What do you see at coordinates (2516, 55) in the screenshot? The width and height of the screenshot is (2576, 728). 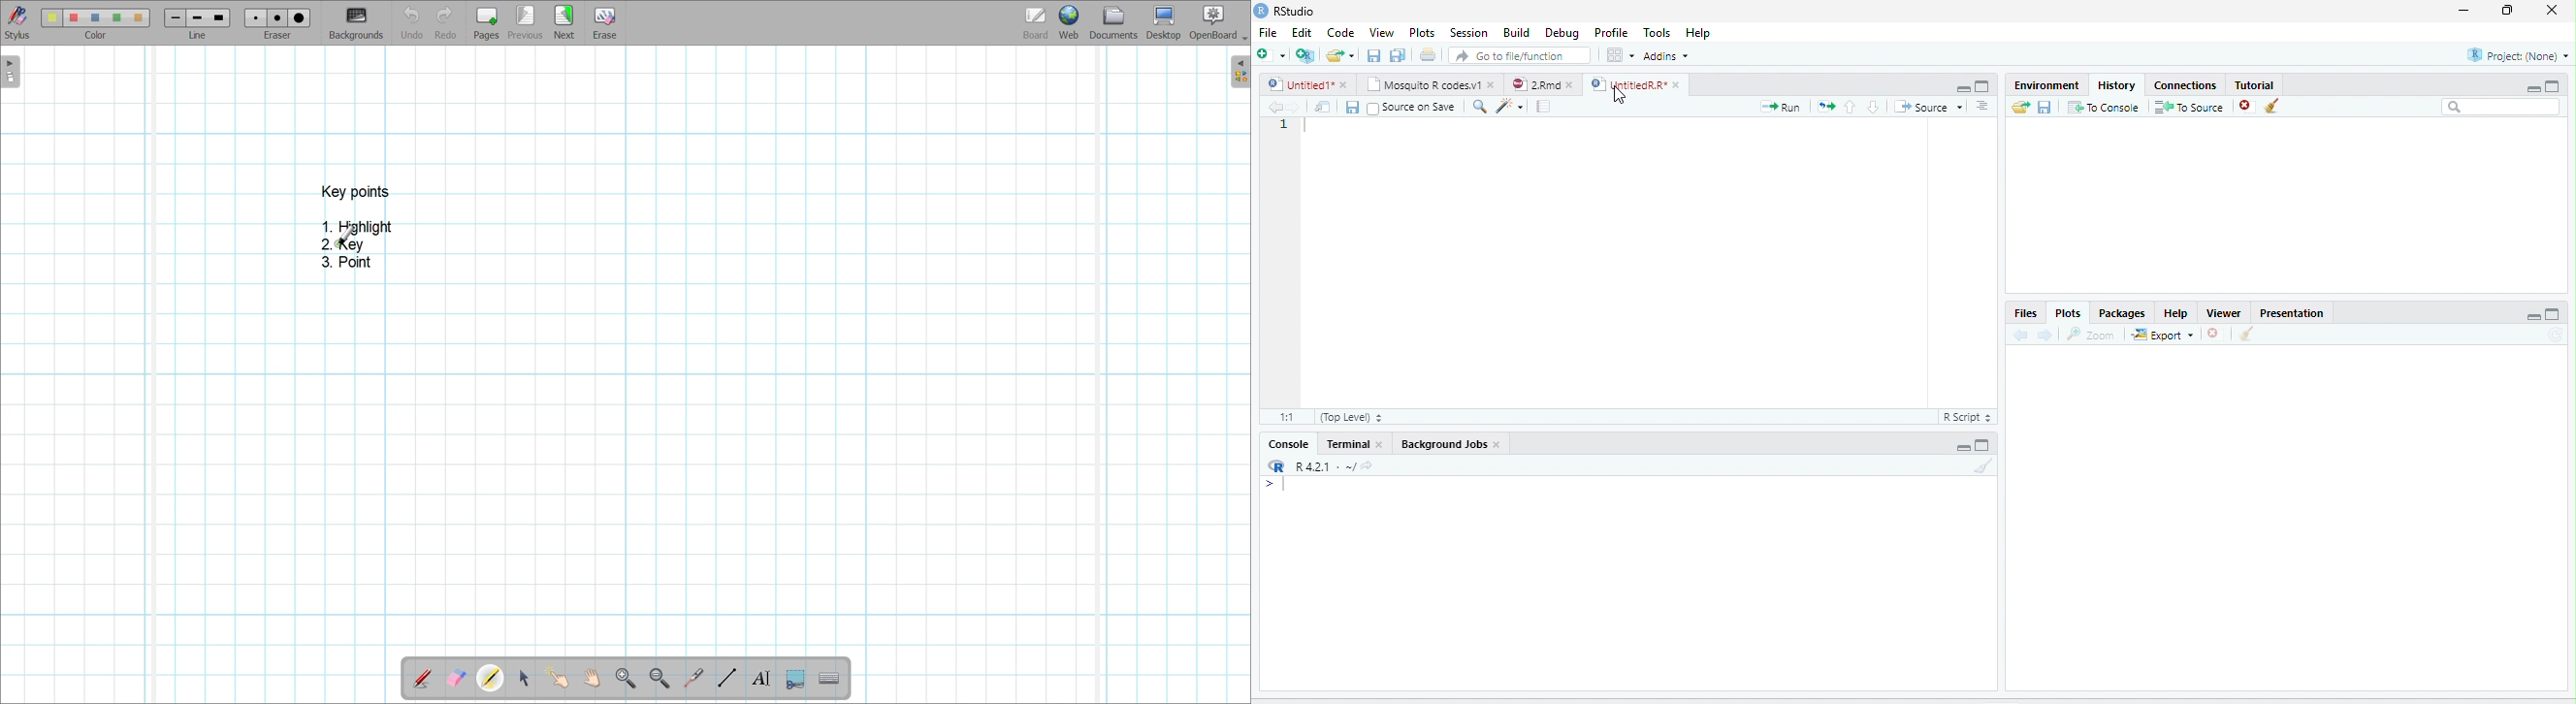 I see `Project: (None)` at bounding box center [2516, 55].